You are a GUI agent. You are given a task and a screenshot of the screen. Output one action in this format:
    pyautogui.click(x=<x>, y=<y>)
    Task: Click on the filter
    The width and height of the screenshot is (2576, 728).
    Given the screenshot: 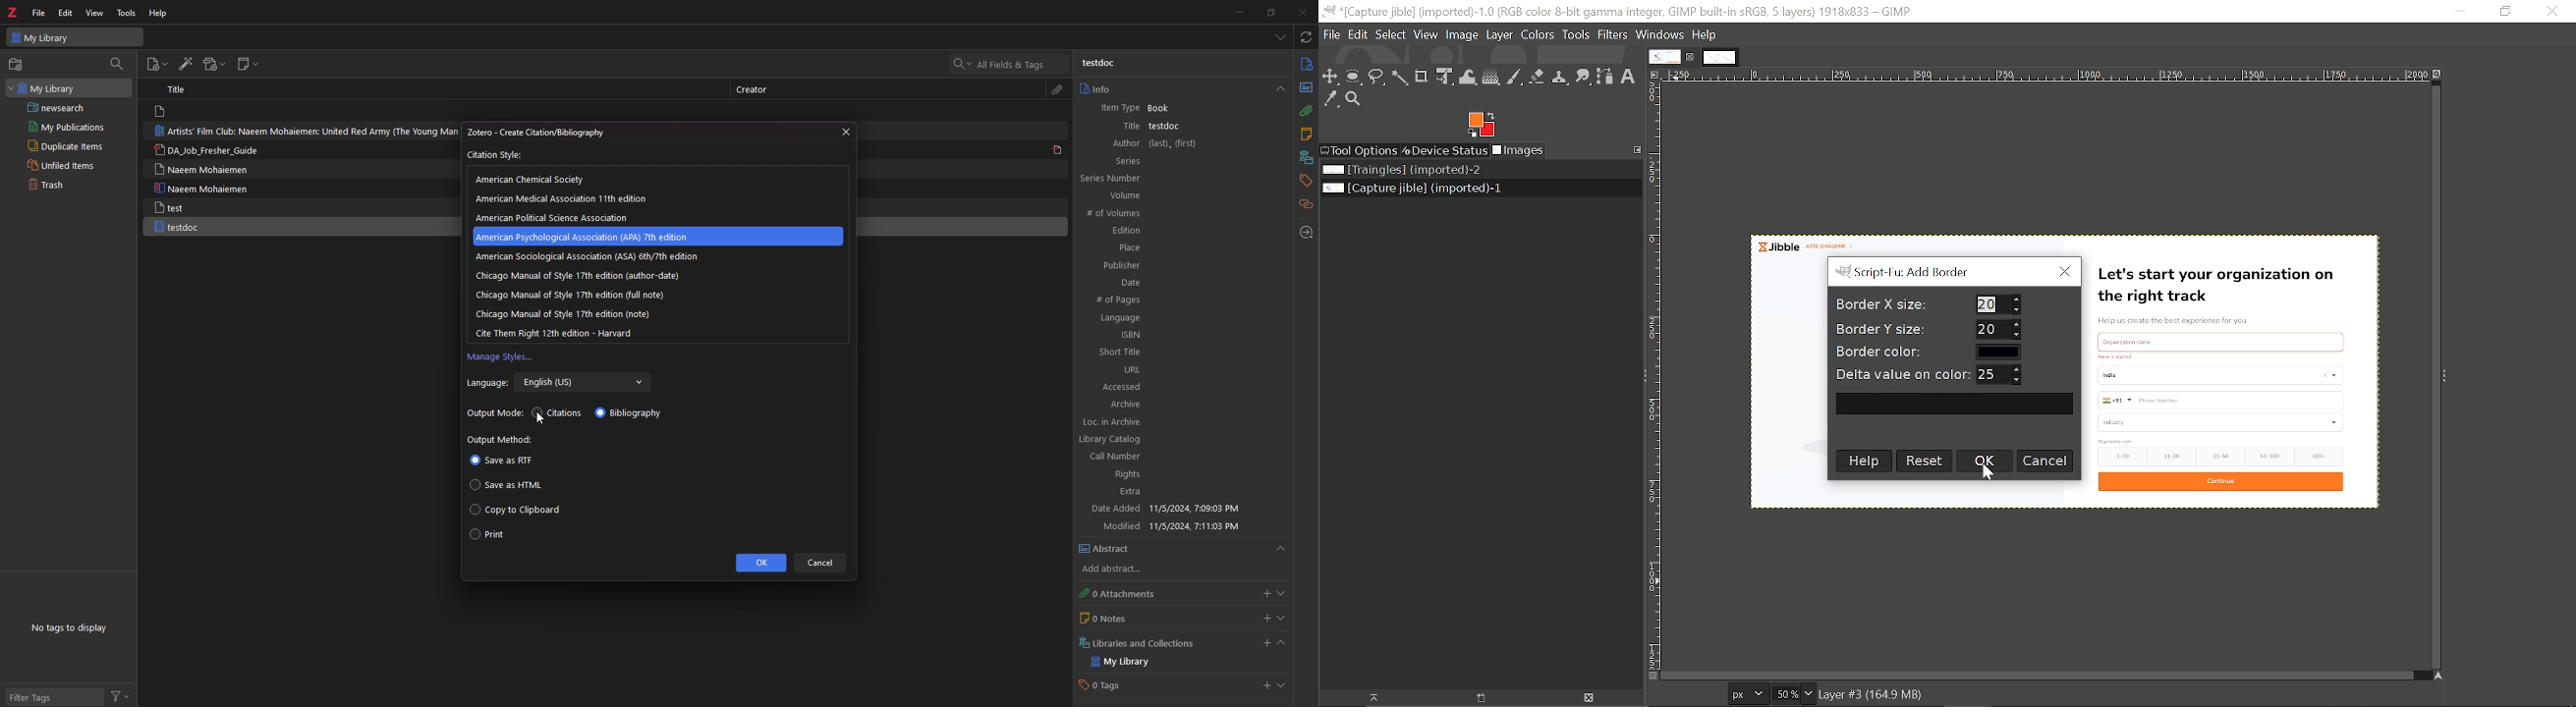 What is the action you would take?
    pyautogui.click(x=120, y=697)
    